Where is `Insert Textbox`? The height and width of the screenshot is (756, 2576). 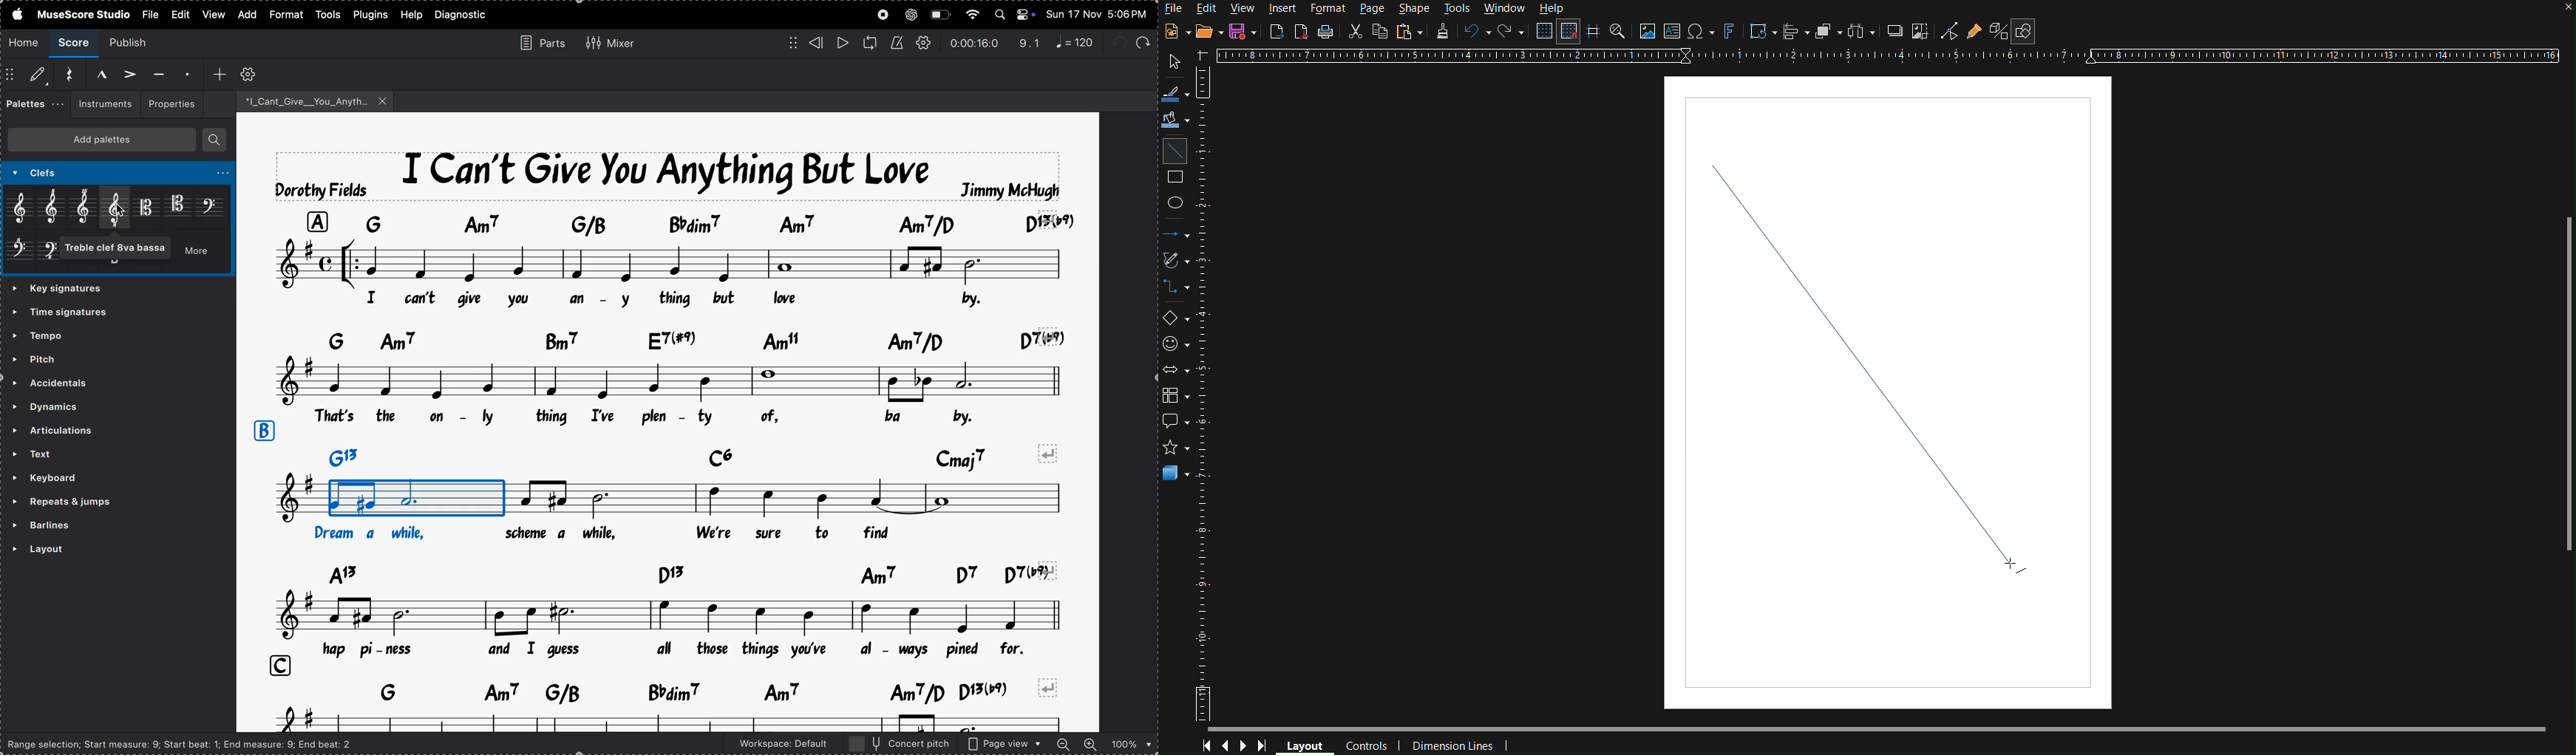 Insert Textbox is located at coordinates (1673, 32).